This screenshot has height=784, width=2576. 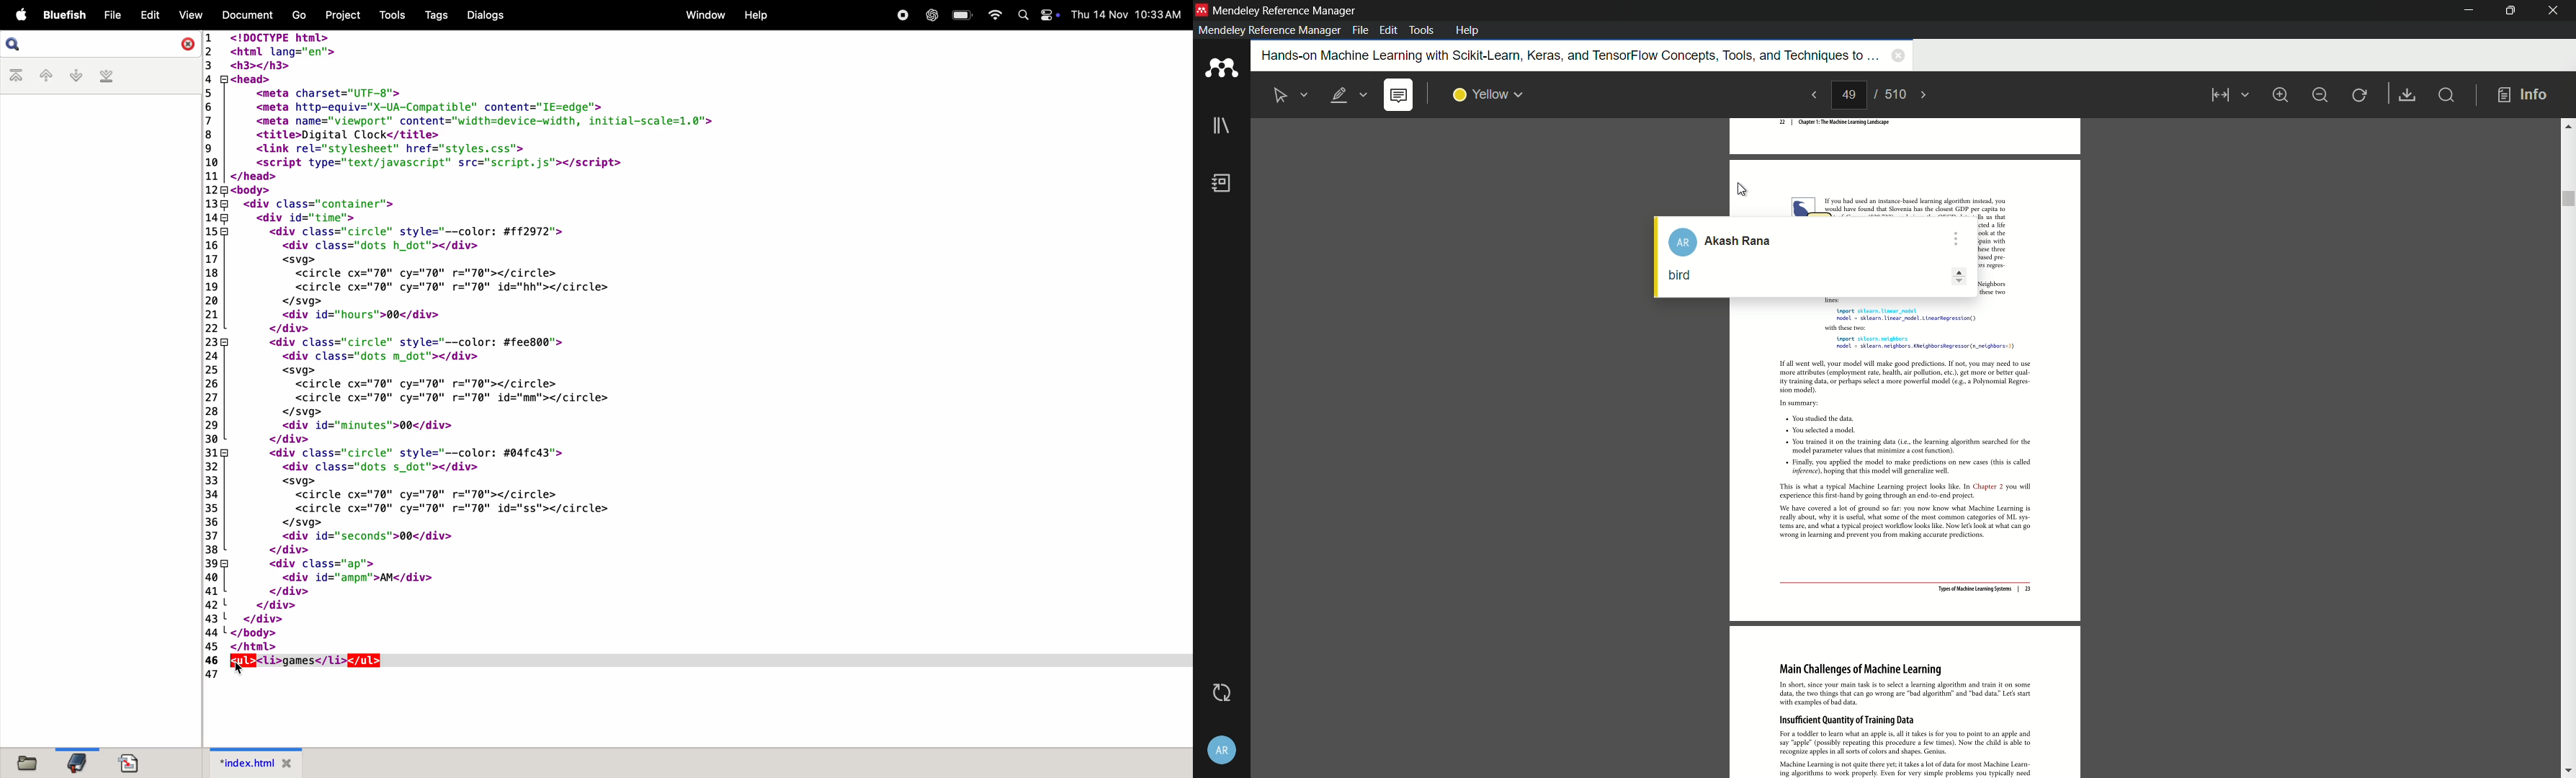 I want to click on more options, so click(x=1955, y=234).